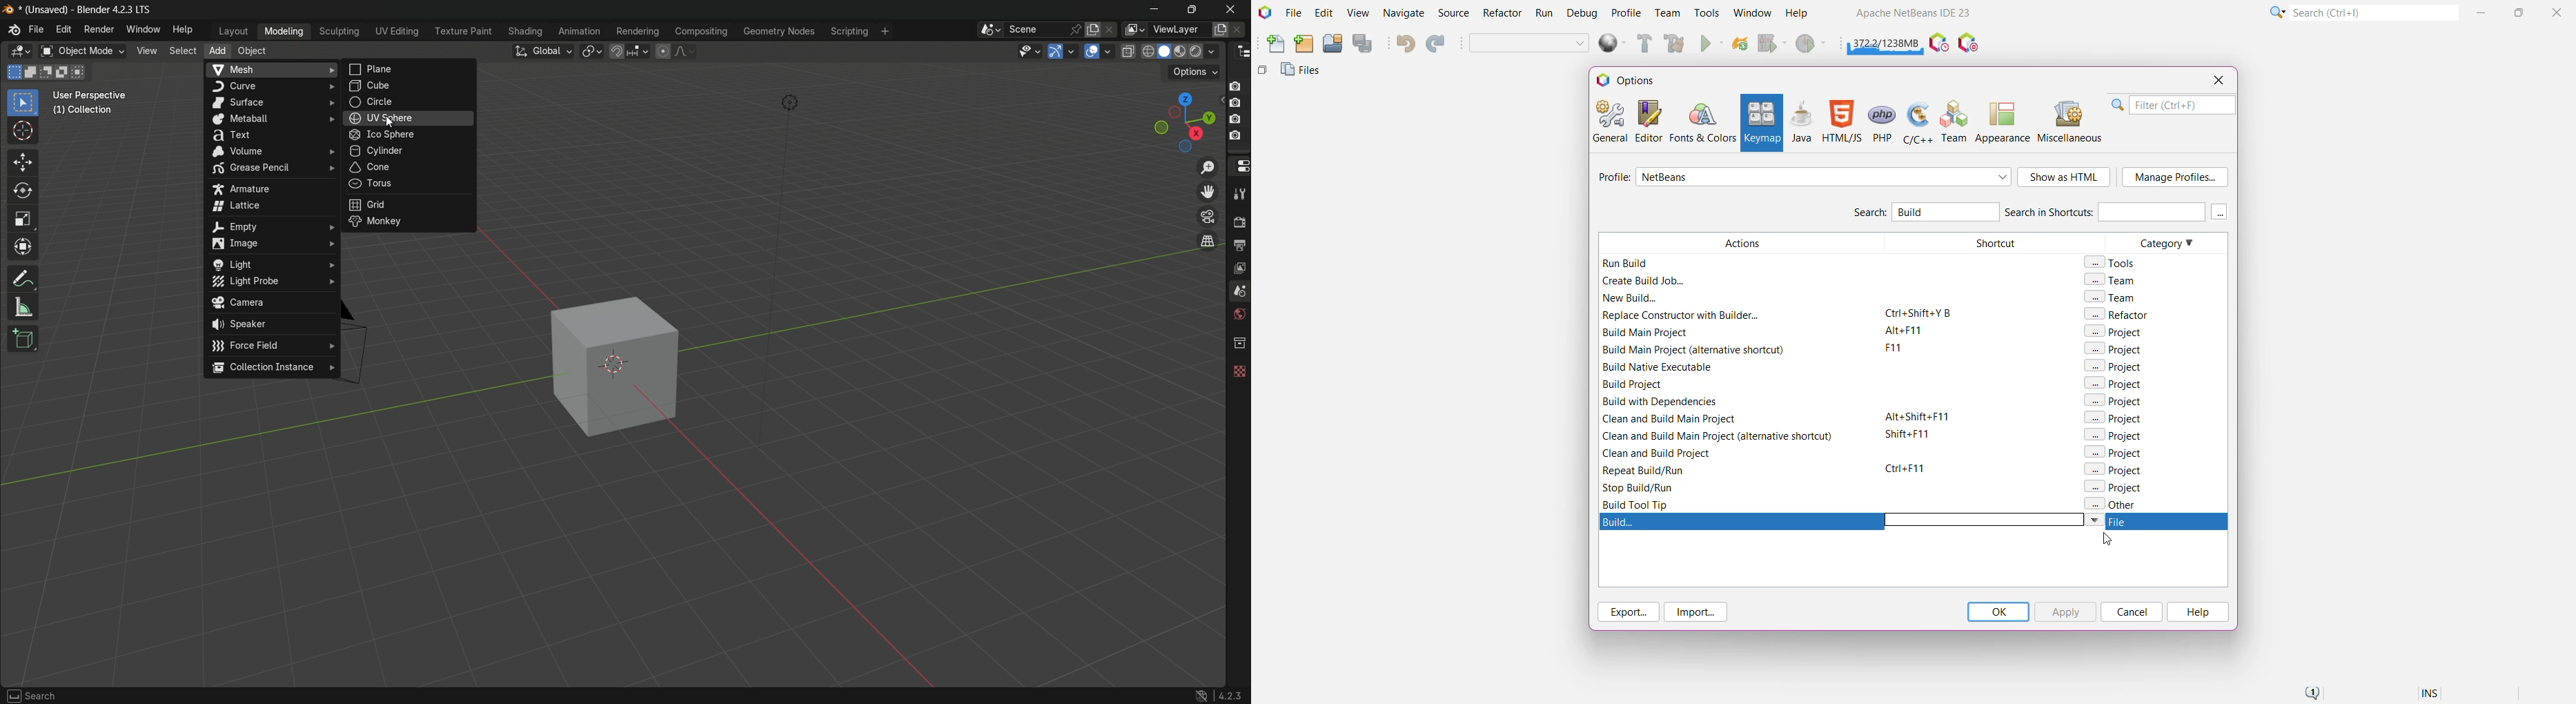 The width and height of the screenshot is (2576, 728). What do you see at coordinates (1712, 45) in the screenshot?
I see `Run` at bounding box center [1712, 45].